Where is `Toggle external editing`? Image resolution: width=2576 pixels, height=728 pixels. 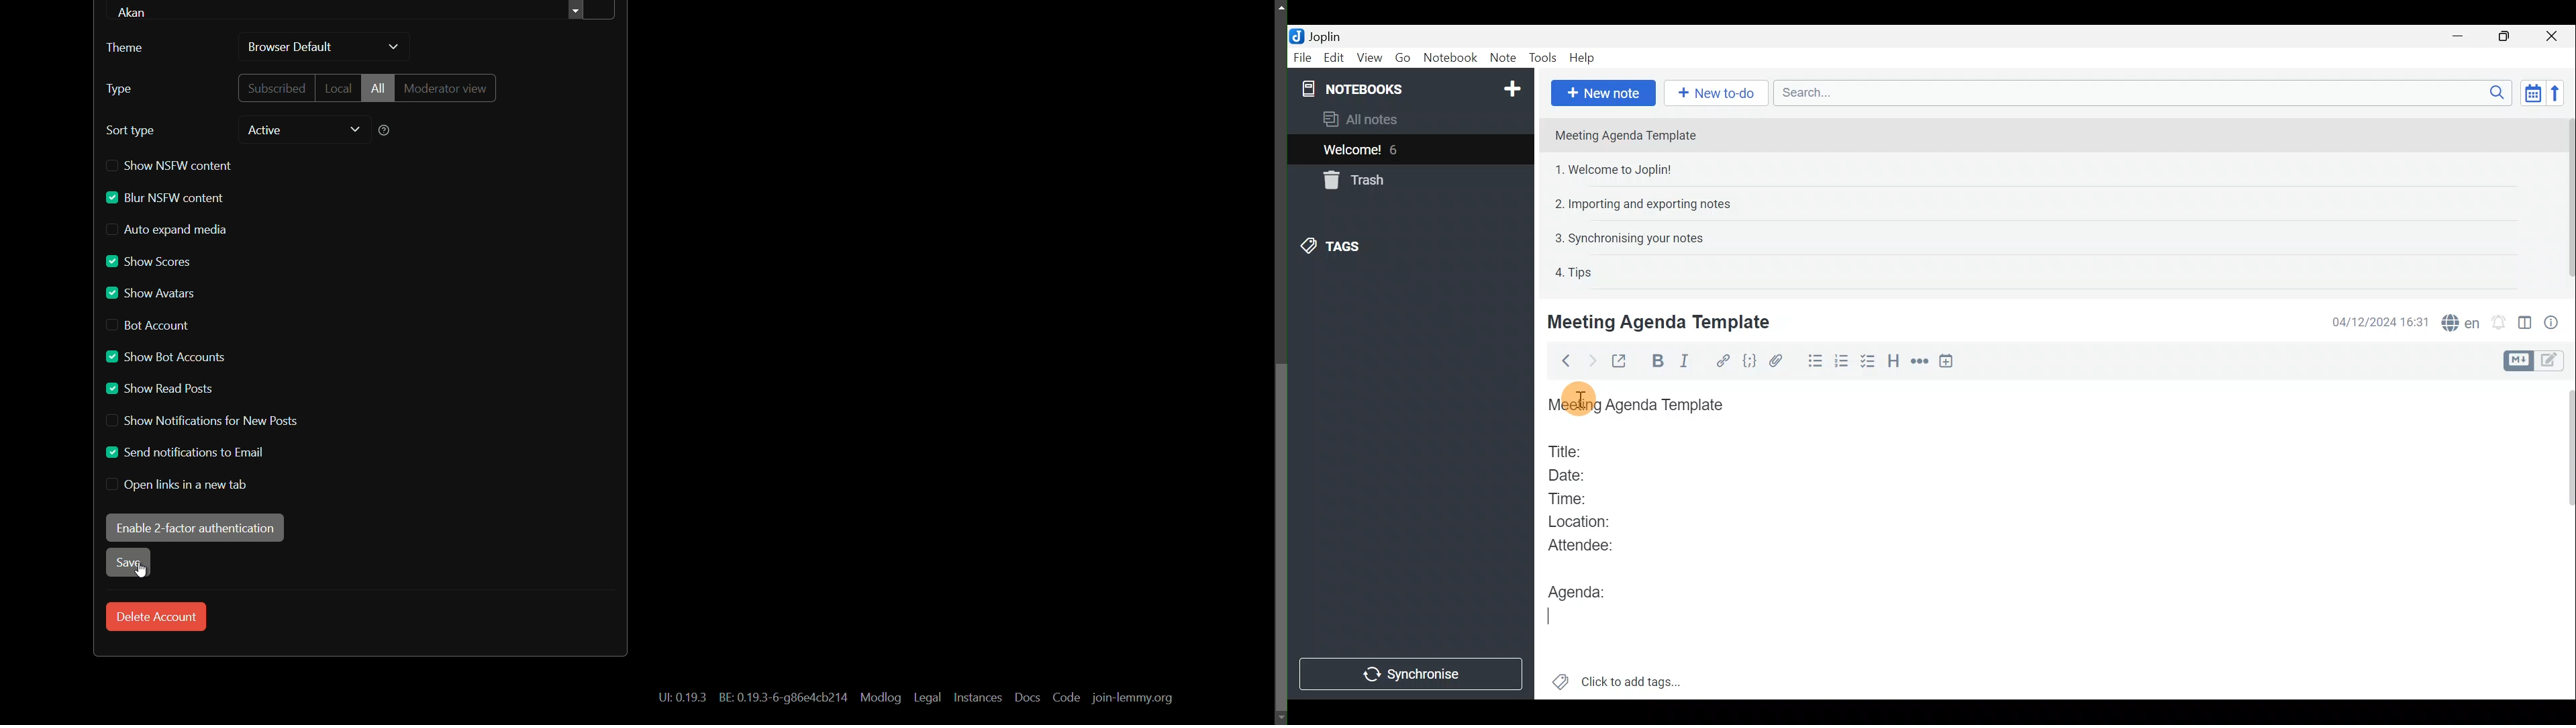 Toggle external editing is located at coordinates (1623, 362).